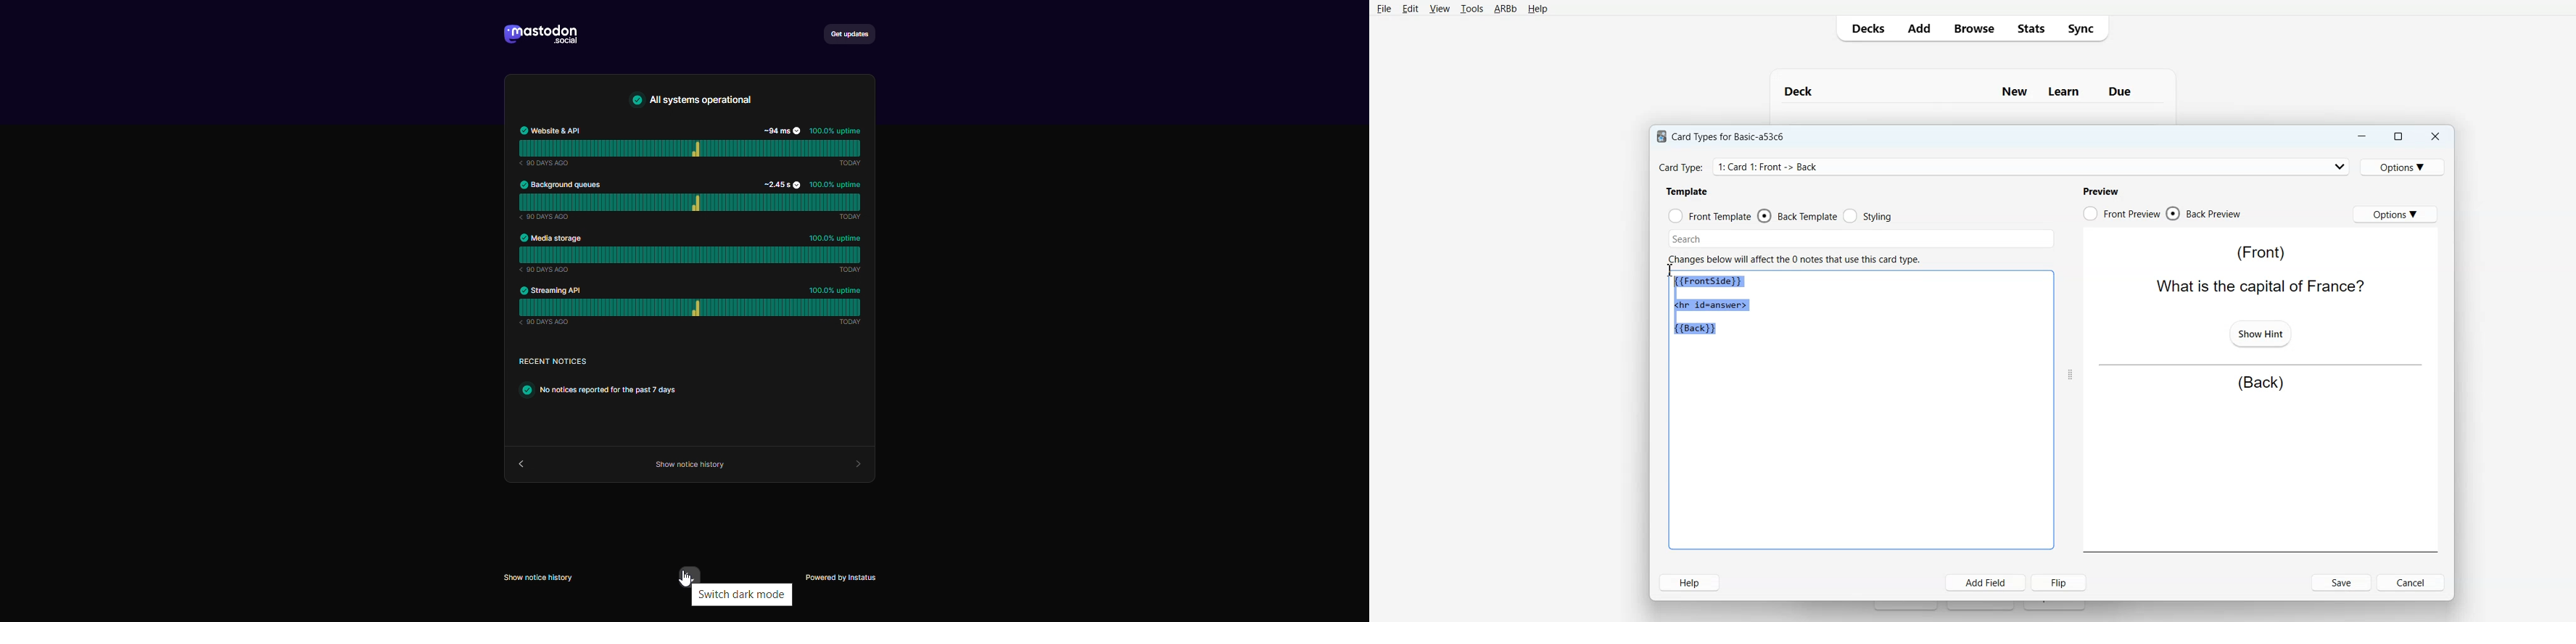  What do you see at coordinates (1440, 9) in the screenshot?
I see `View` at bounding box center [1440, 9].